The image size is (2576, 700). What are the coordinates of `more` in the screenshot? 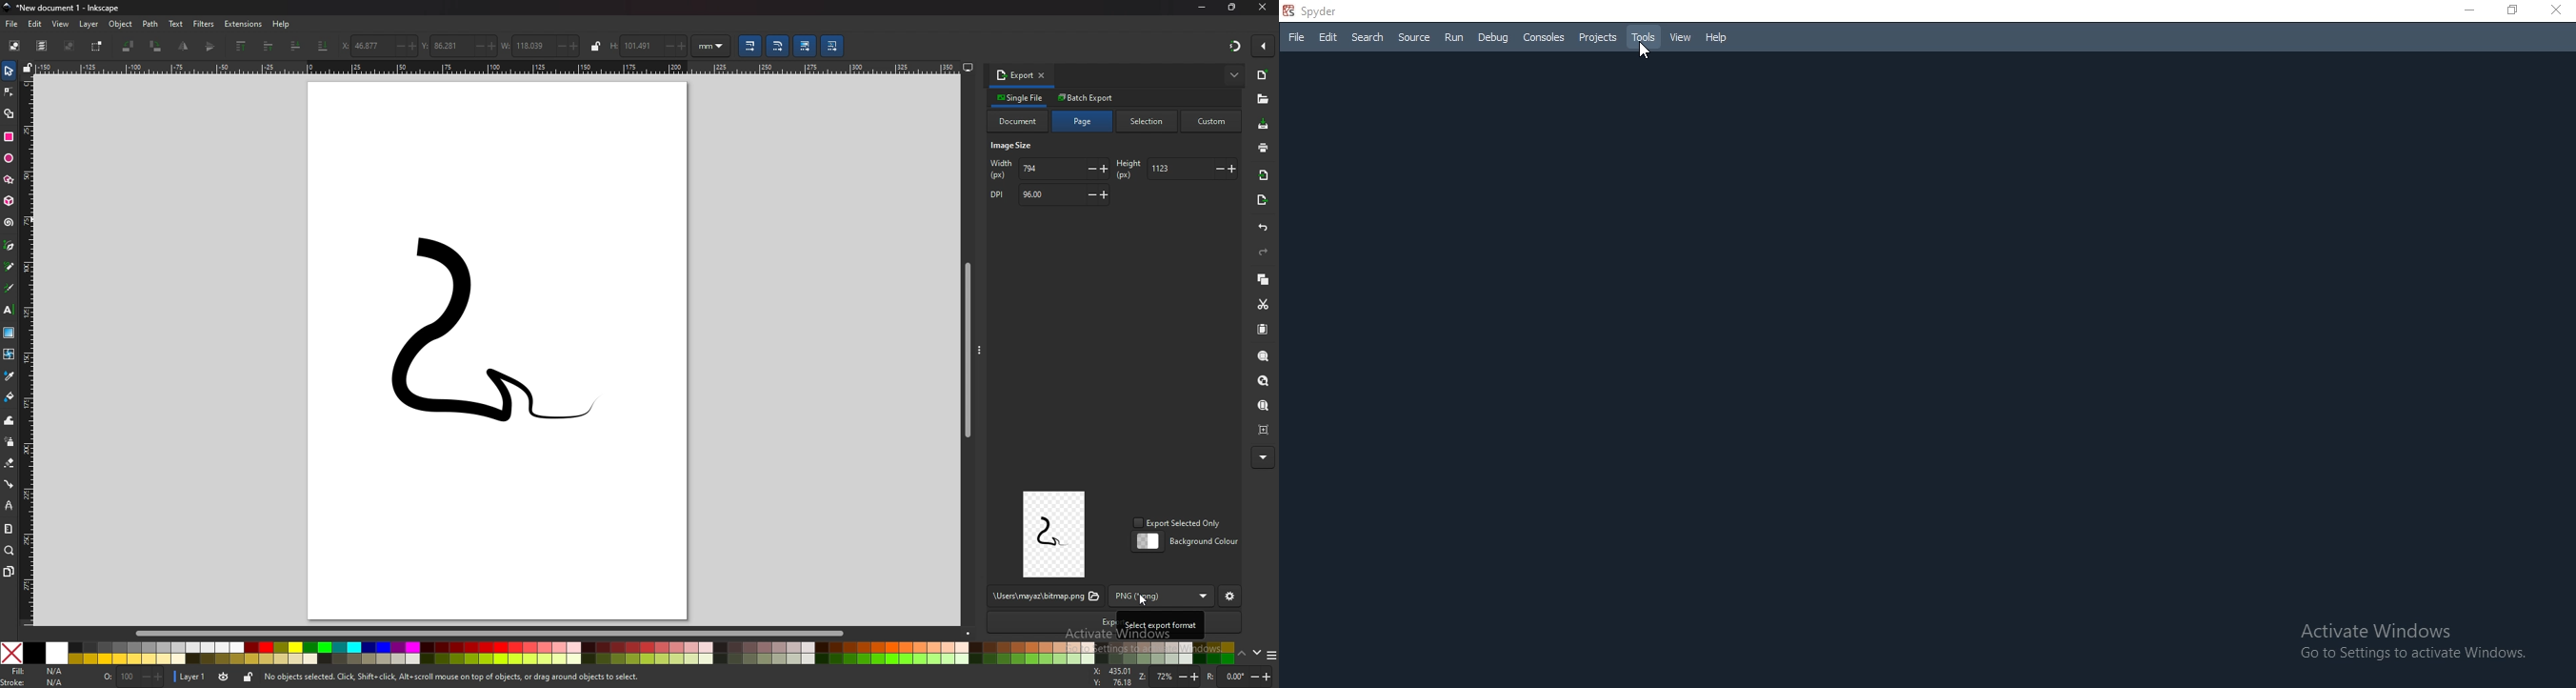 It's located at (1262, 457).